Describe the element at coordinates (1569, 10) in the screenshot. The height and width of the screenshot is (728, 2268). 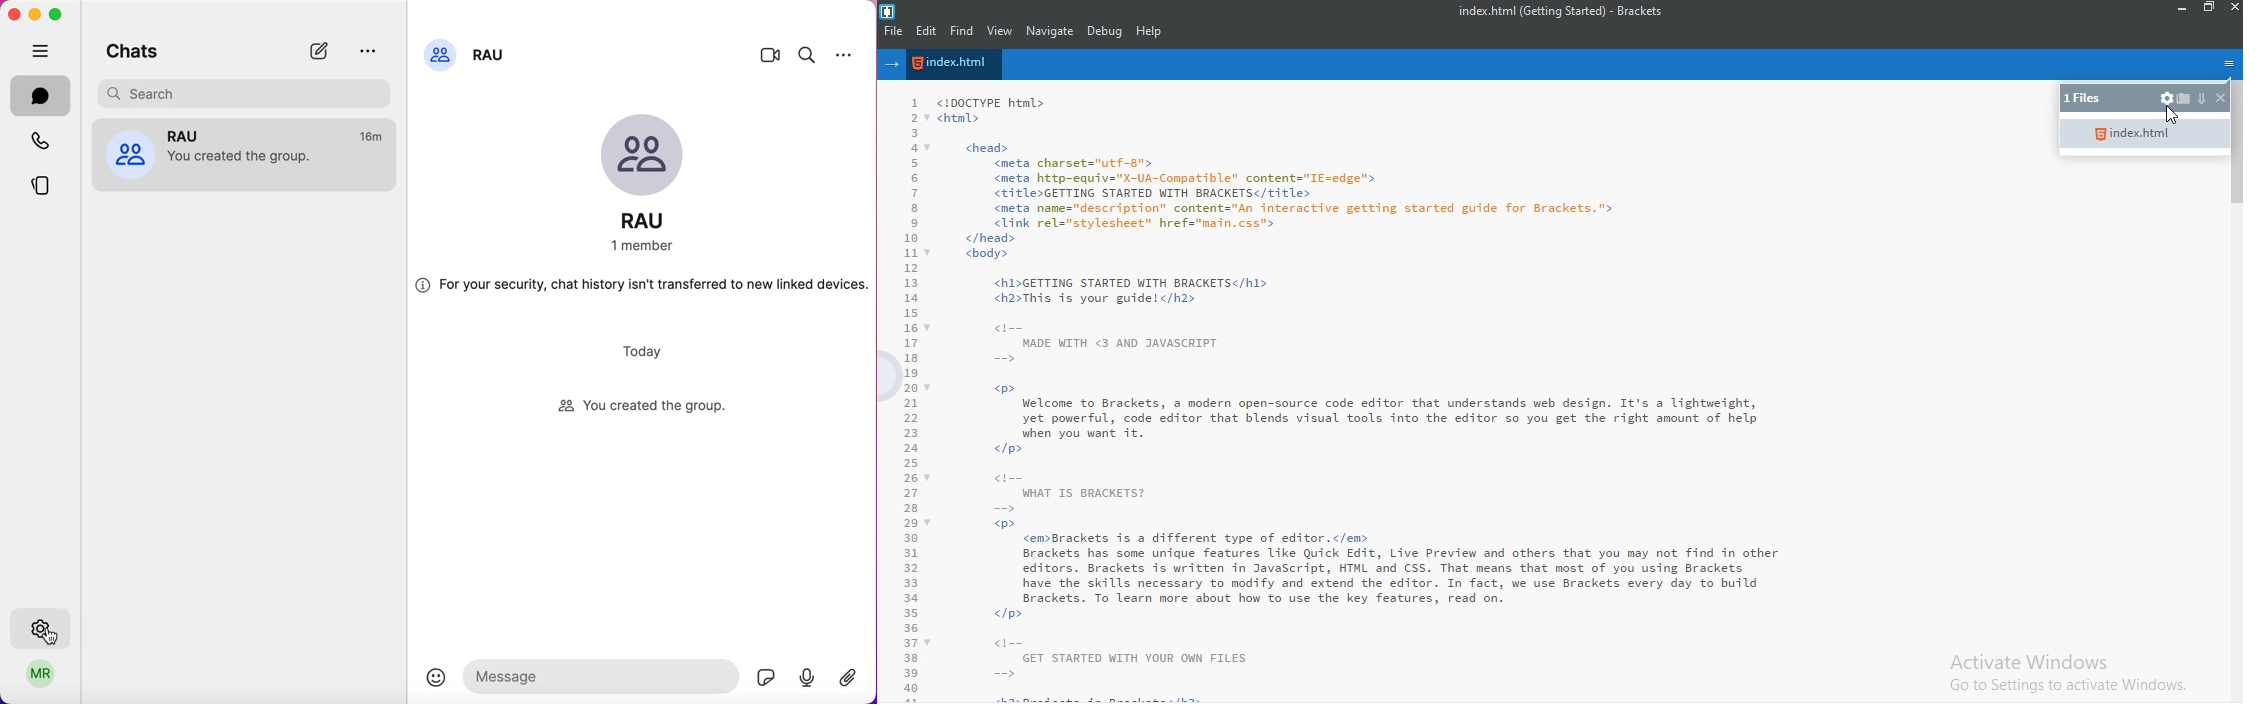
I see `index.html (Getting Started) - Brackets` at that location.